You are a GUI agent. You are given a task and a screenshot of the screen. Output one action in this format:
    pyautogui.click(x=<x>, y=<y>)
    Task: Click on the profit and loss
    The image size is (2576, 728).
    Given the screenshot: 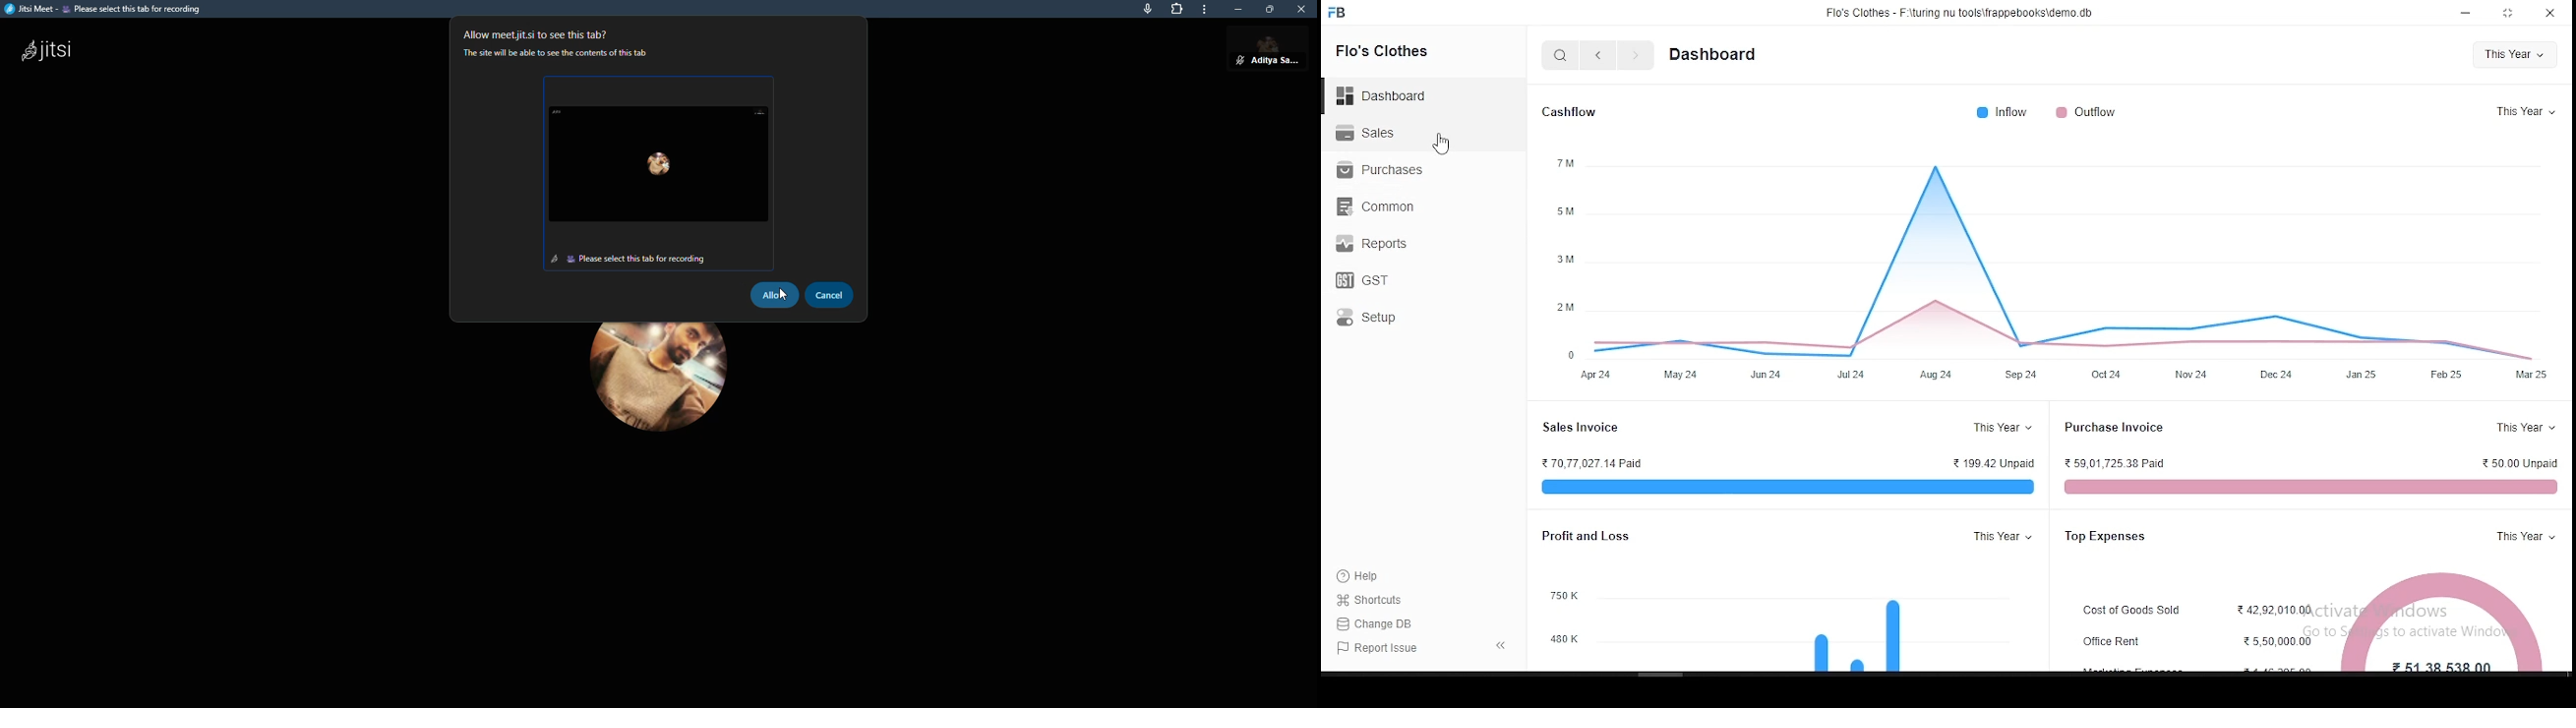 What is the action you would take?
    pyautogui.click(x=1603, y=537)
    